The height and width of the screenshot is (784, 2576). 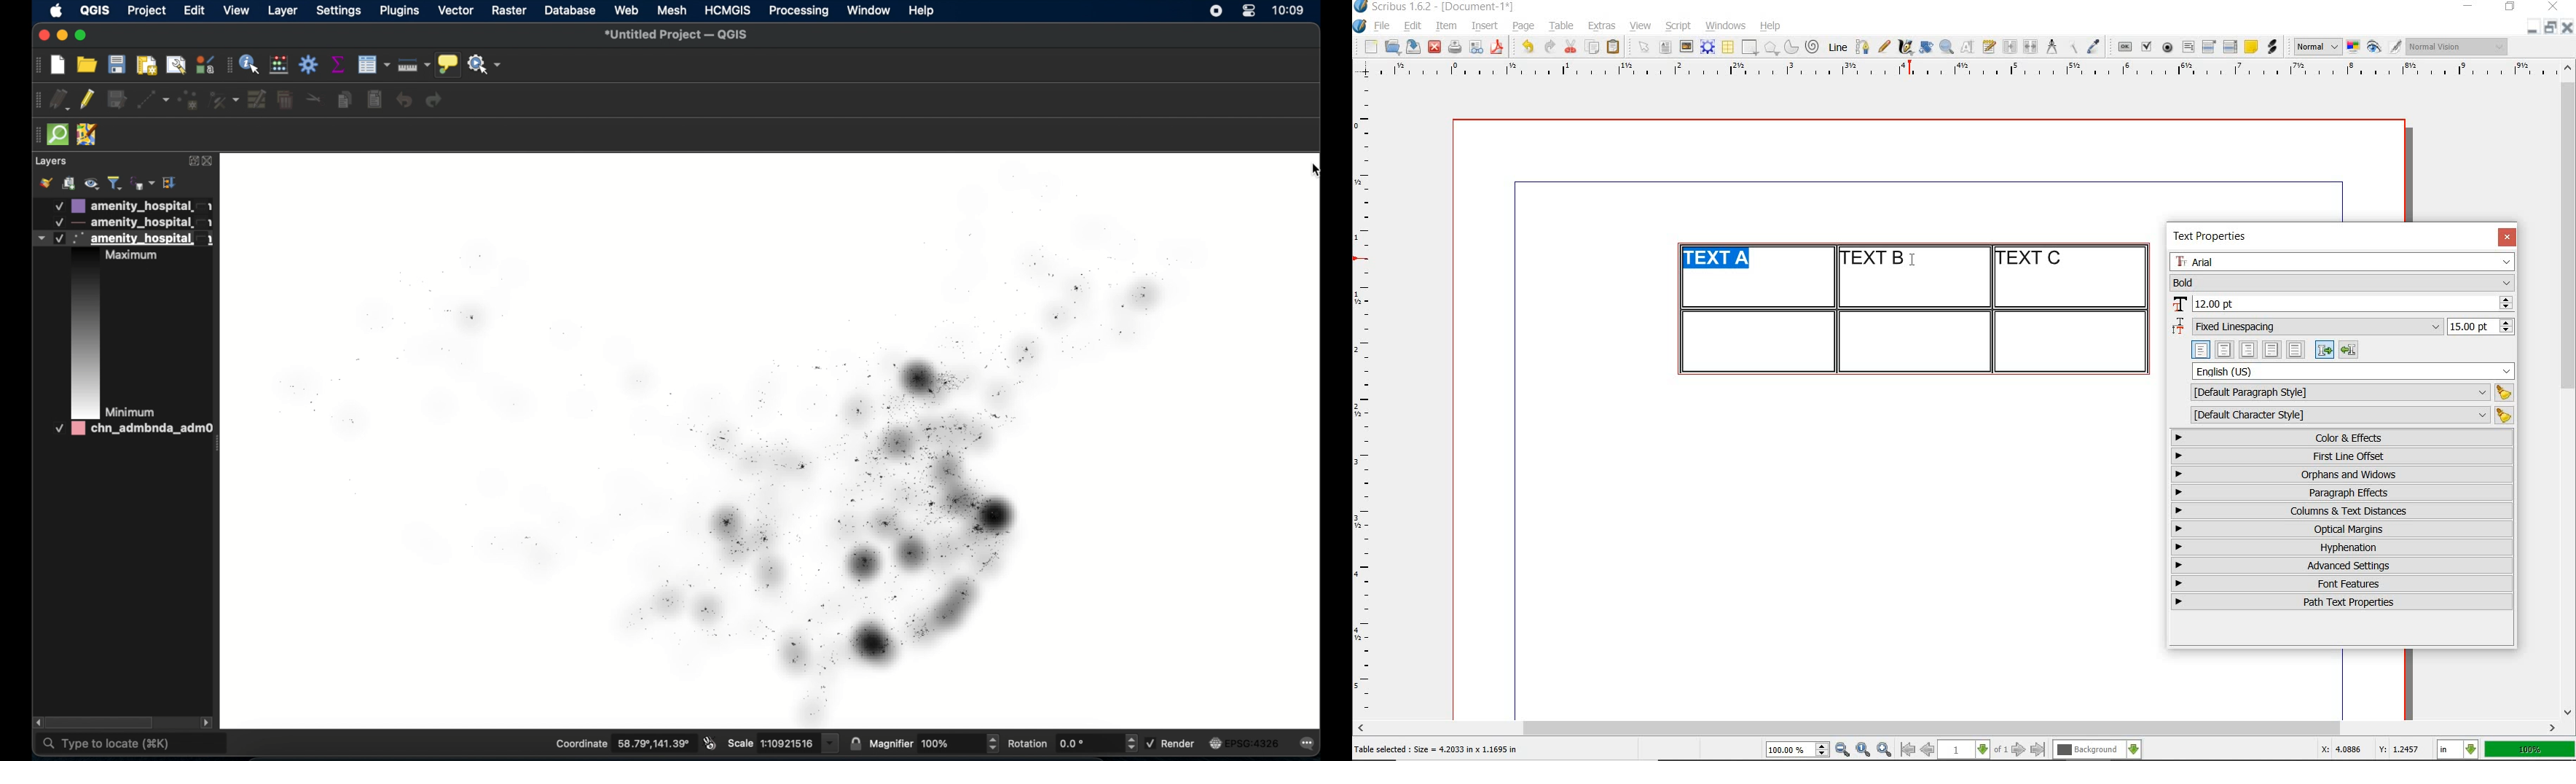 What do you see at coordinates (89, 136) in the screenshot?
I see `jsom remote` at bounding box center [89, 136].